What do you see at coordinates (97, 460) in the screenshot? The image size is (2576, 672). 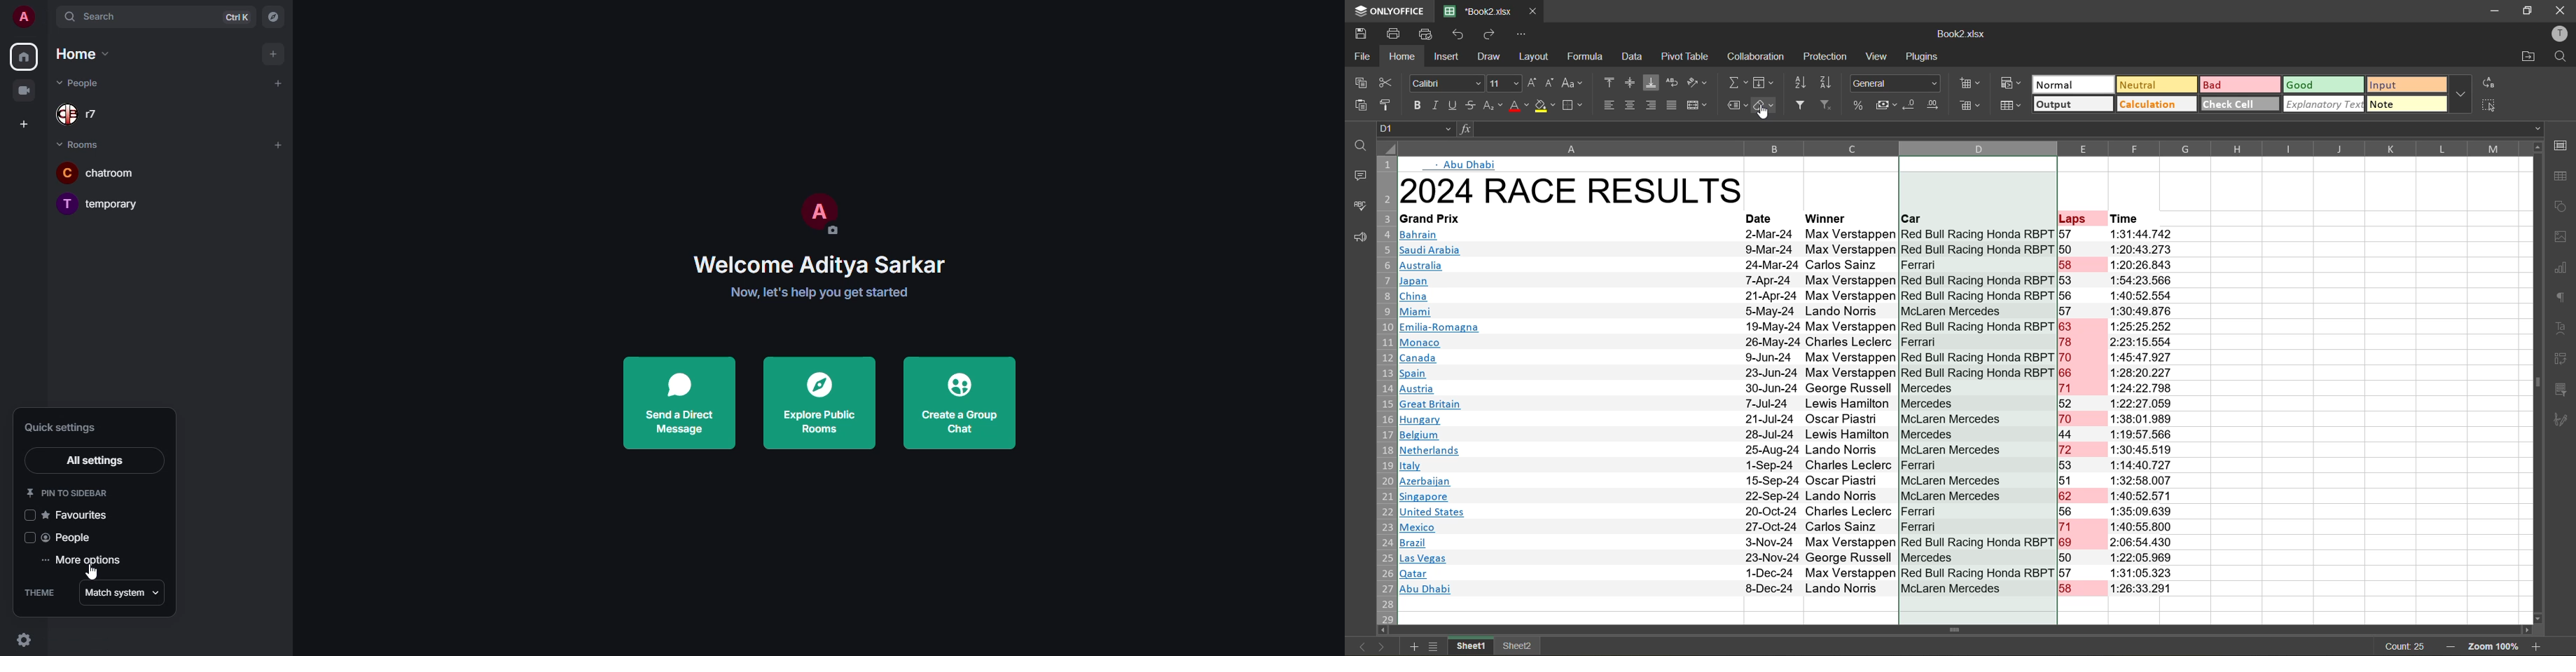 I see `all settings` at bounding box center [97, 460].